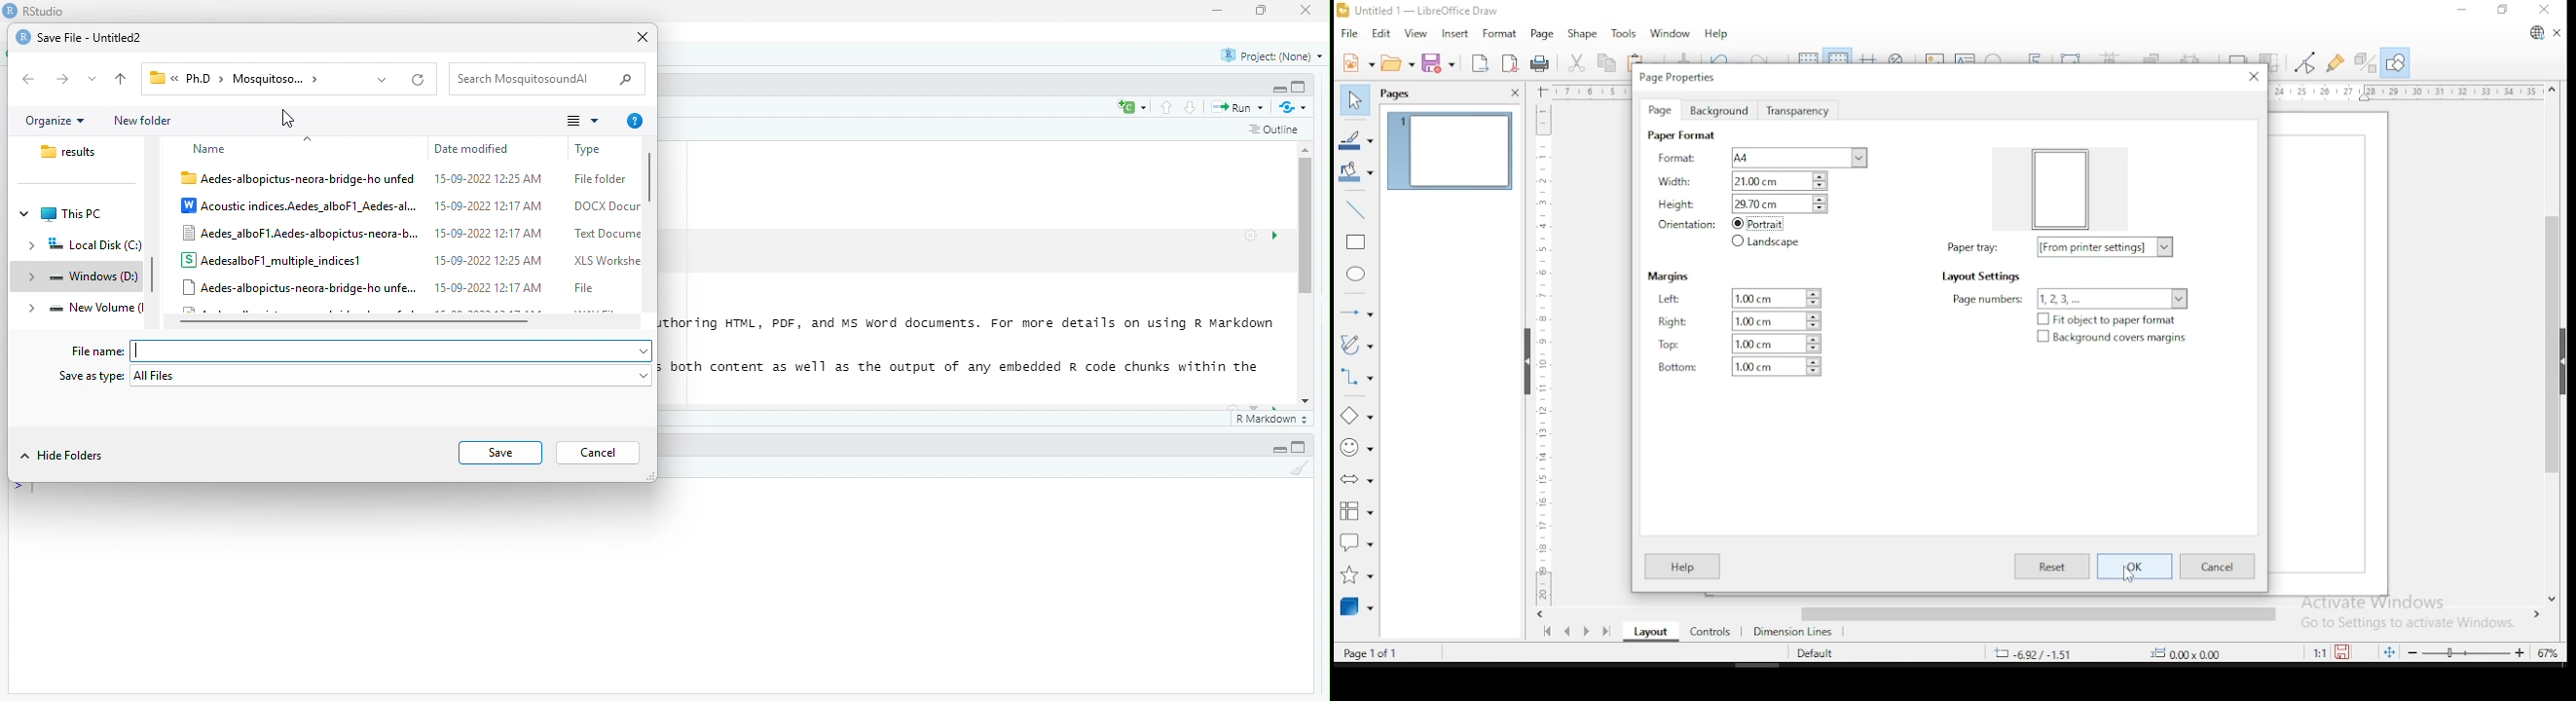 Image resolution: width=2576 pixels, height=728 pixels. I want to click on undo, so click(1726, 56).